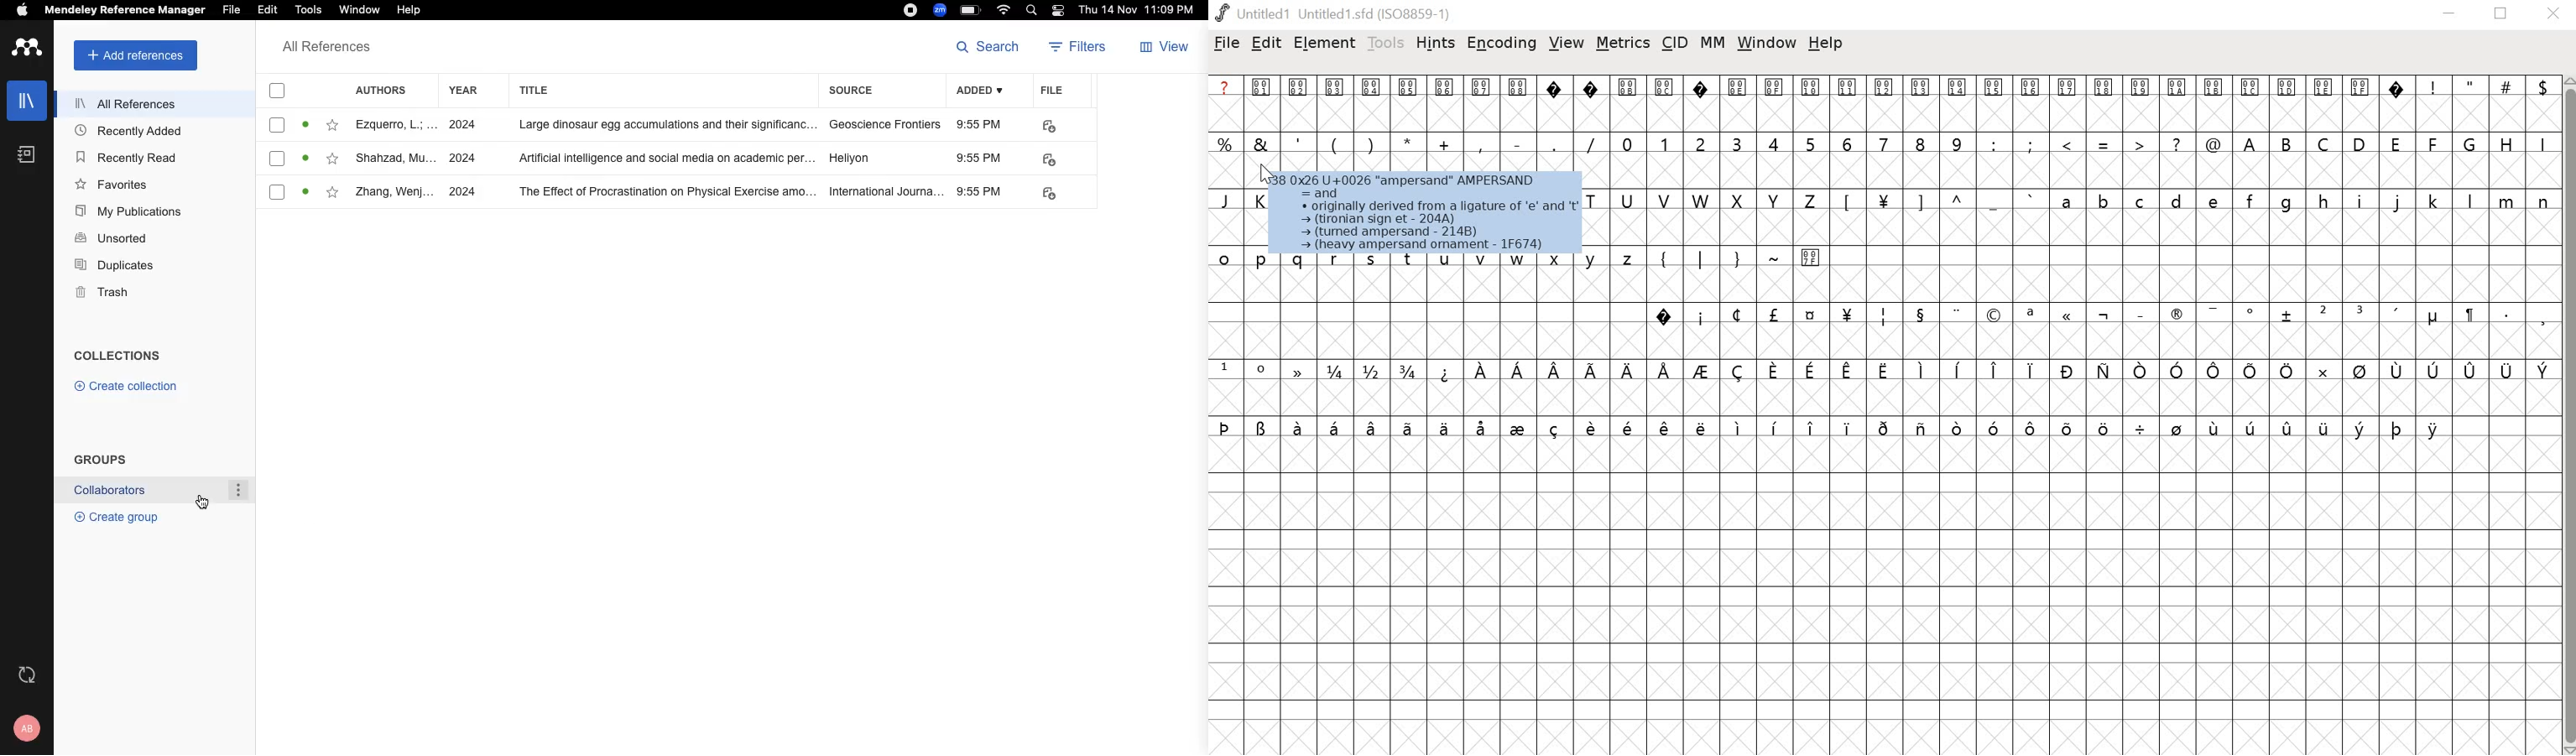 This screenshot has height=756, width=2576. Describe the element at coordinates (307, 161) in the screenshot. I see `Activity Statues` at that location.